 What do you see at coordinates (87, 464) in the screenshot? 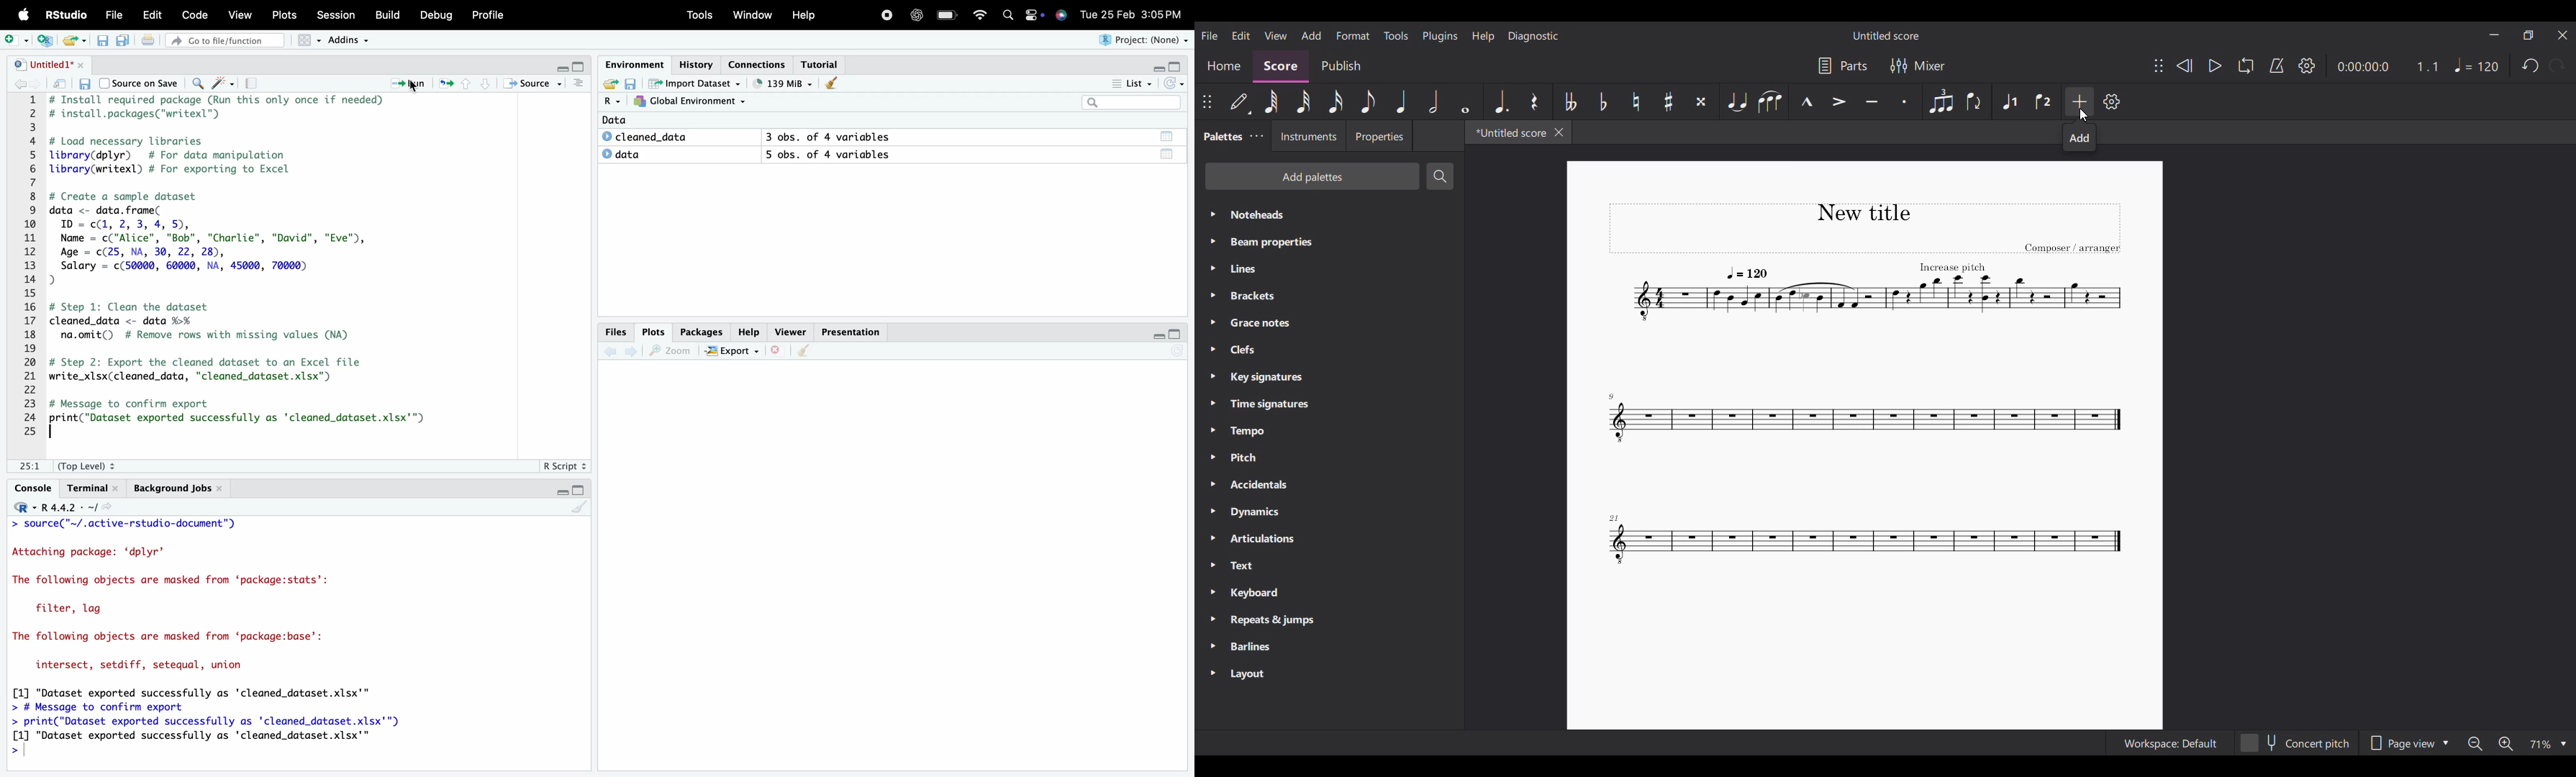
I see `(Top Level):` at bounding box center [87, 464].